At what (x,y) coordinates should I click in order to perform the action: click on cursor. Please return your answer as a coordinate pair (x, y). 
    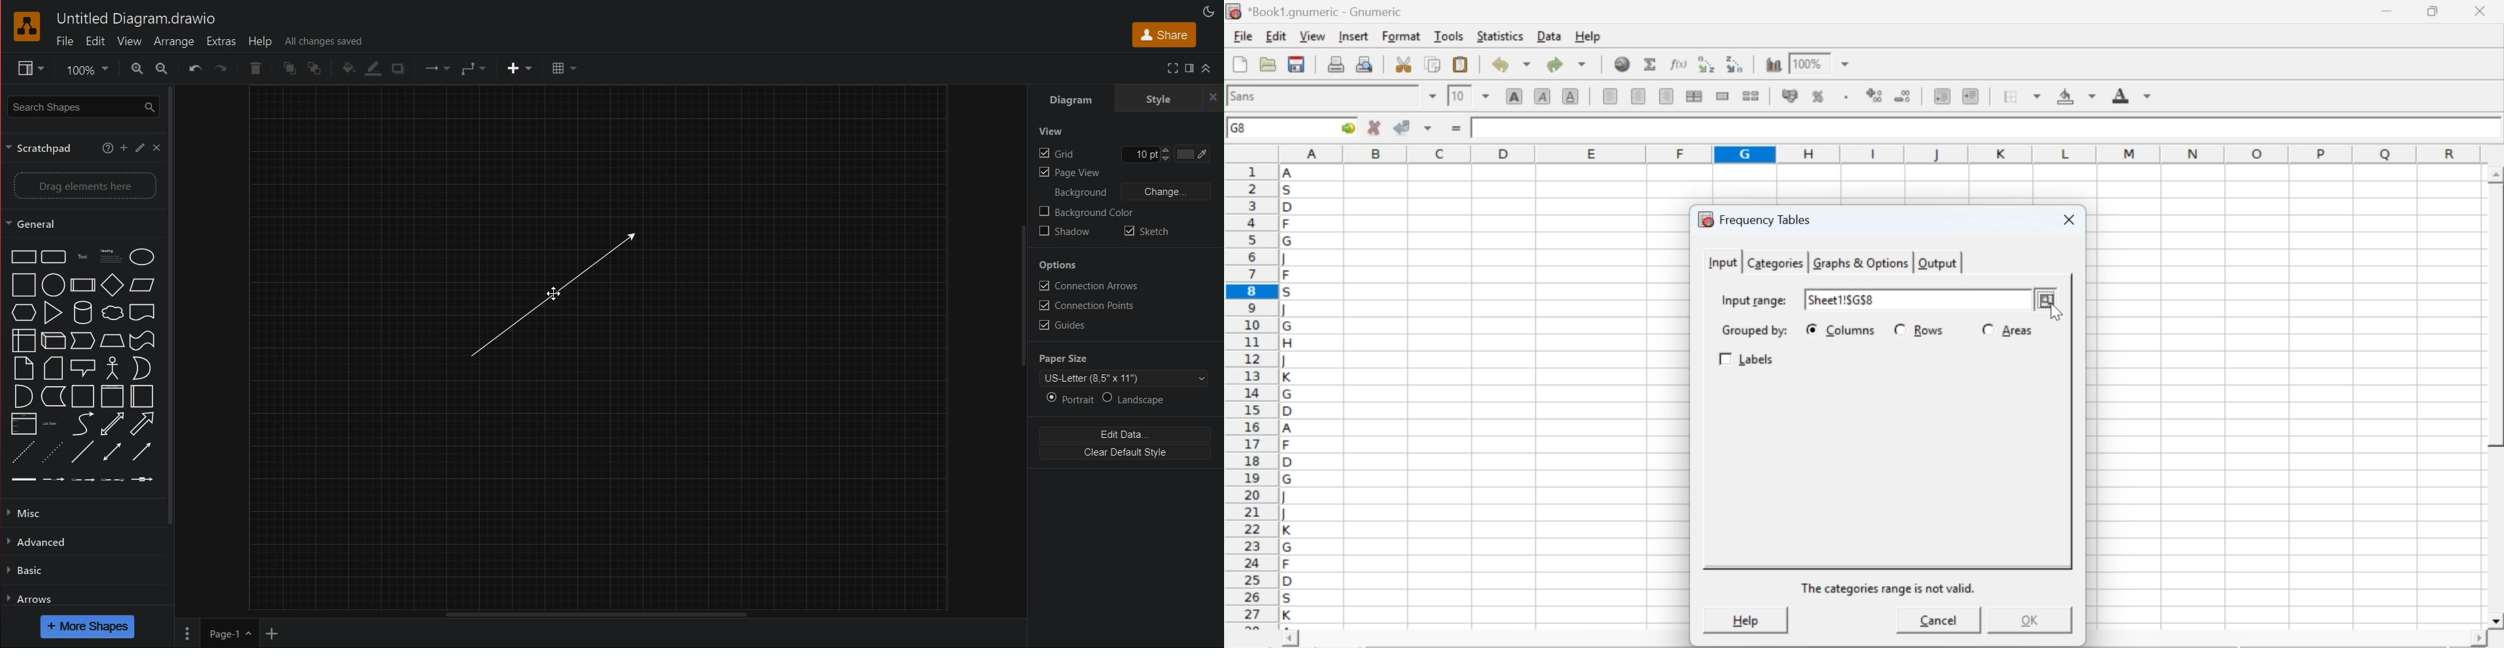
    Looking at the image, I should click on (2048, 310).